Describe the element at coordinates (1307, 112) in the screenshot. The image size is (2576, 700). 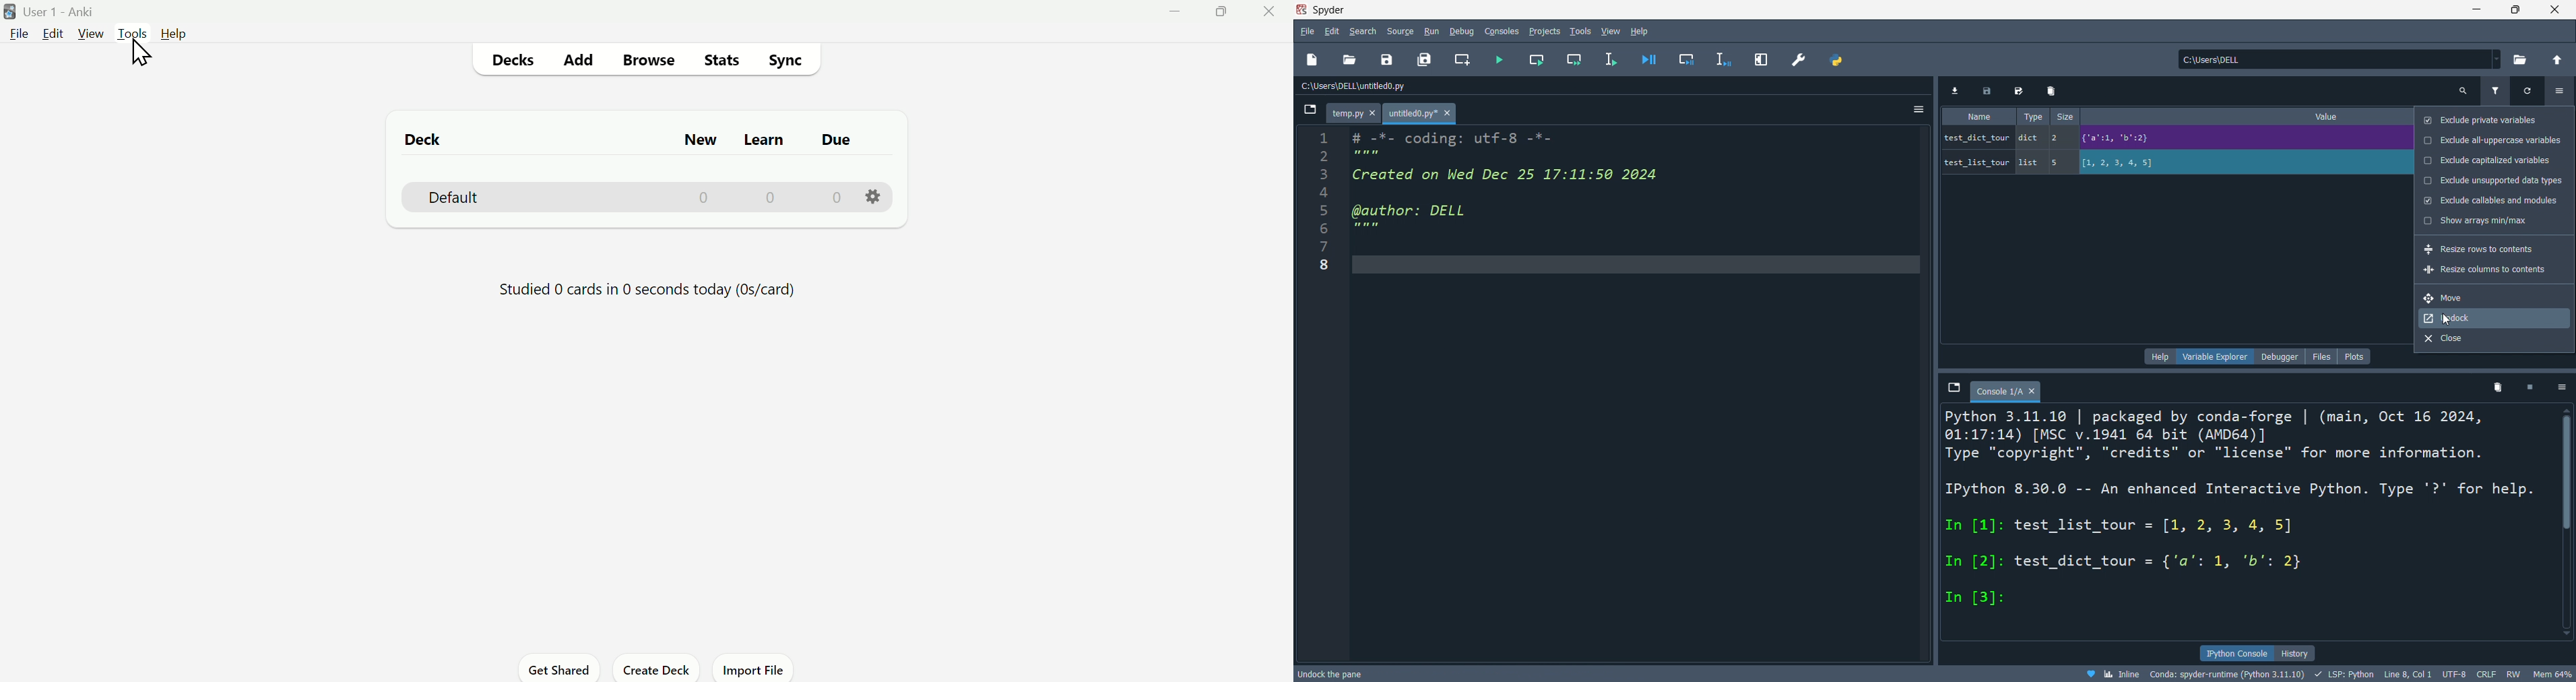
I see `browse tabs` at that location.